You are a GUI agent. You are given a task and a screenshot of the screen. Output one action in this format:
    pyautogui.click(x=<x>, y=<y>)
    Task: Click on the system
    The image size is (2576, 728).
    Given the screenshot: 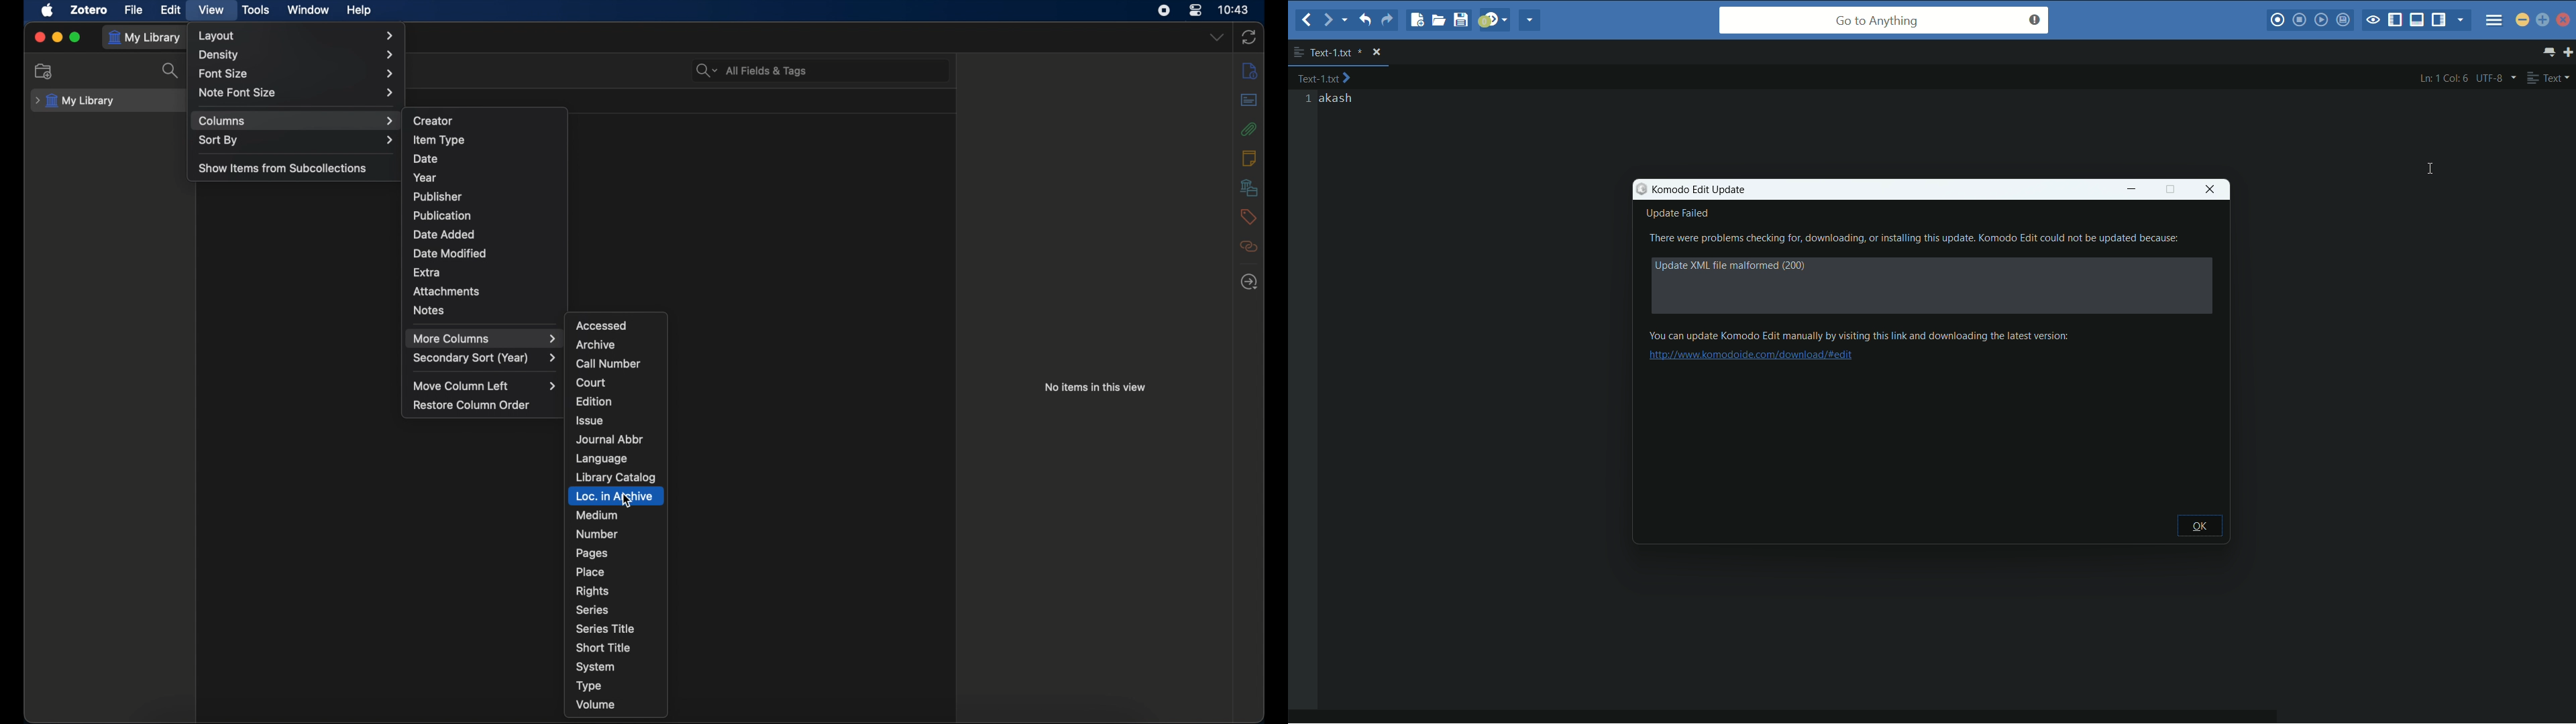 What is the action you would take?
    pyautogui.click(x=596, y=667)
    